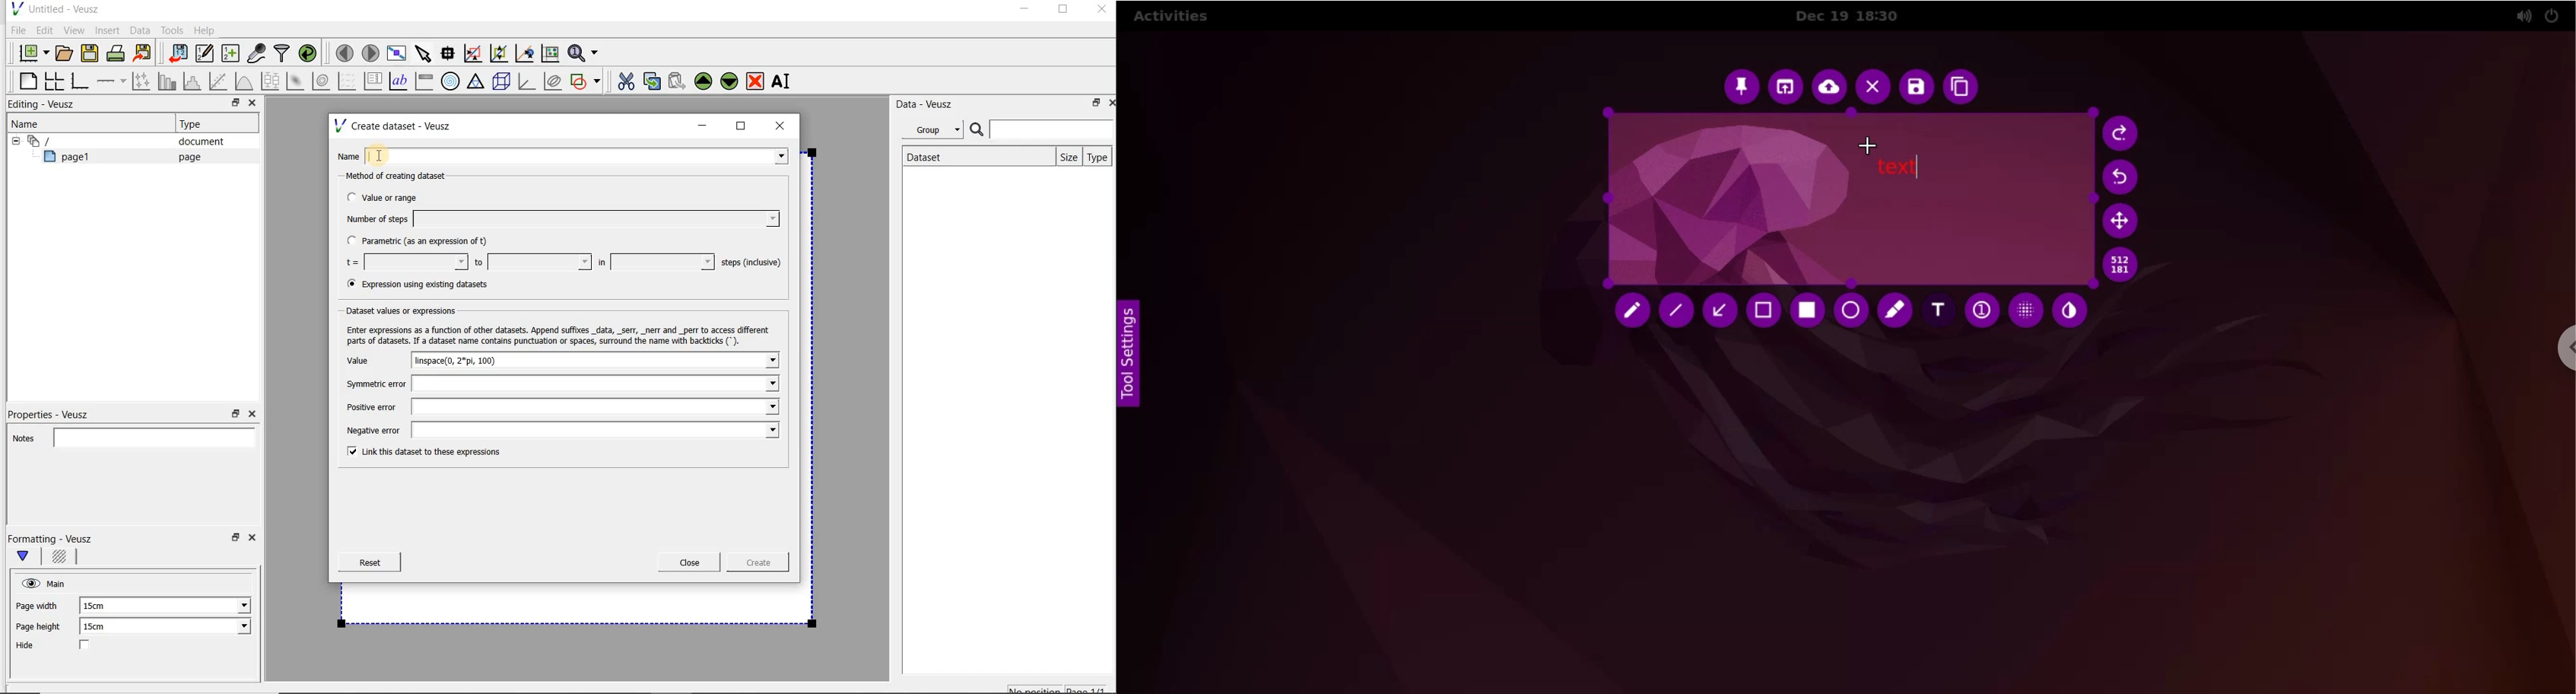 This screenshot has height=700, width=2576. What do you see at coordinates (58, 582) in the screenshot?
I see `Main` at bounding box center [58, 582].